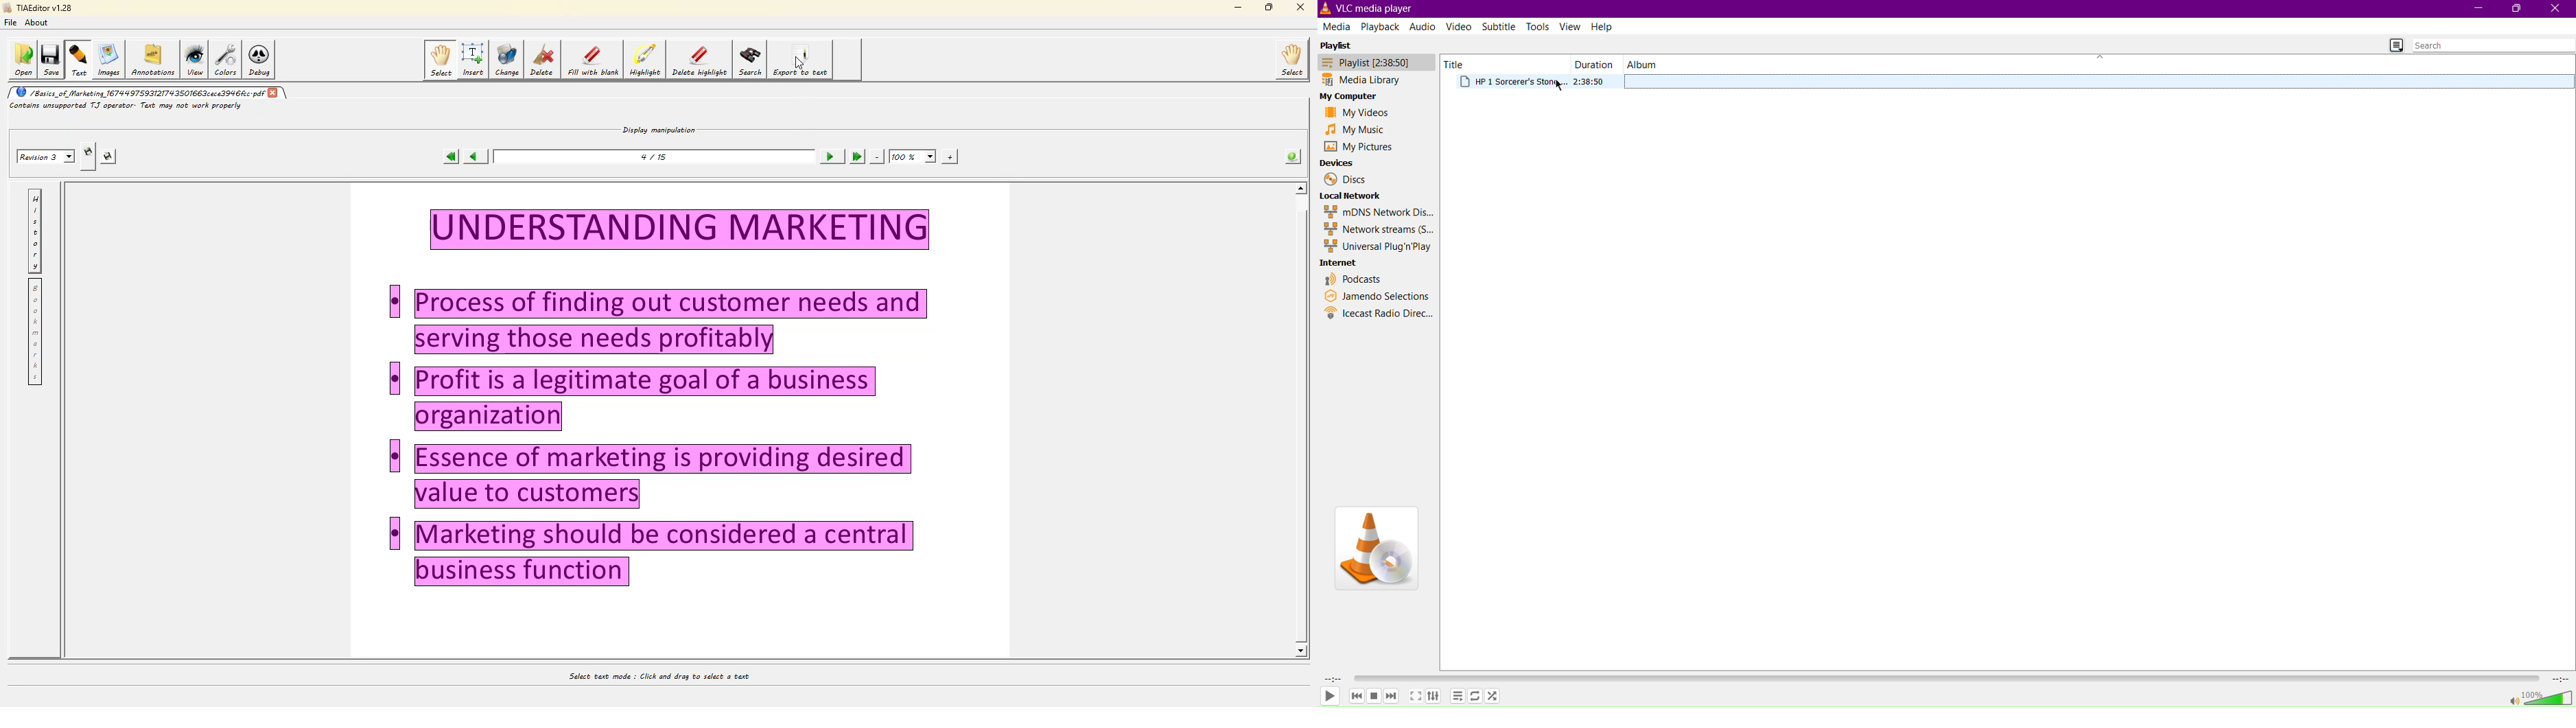  I want to click on Loop, so click(1477, 695).